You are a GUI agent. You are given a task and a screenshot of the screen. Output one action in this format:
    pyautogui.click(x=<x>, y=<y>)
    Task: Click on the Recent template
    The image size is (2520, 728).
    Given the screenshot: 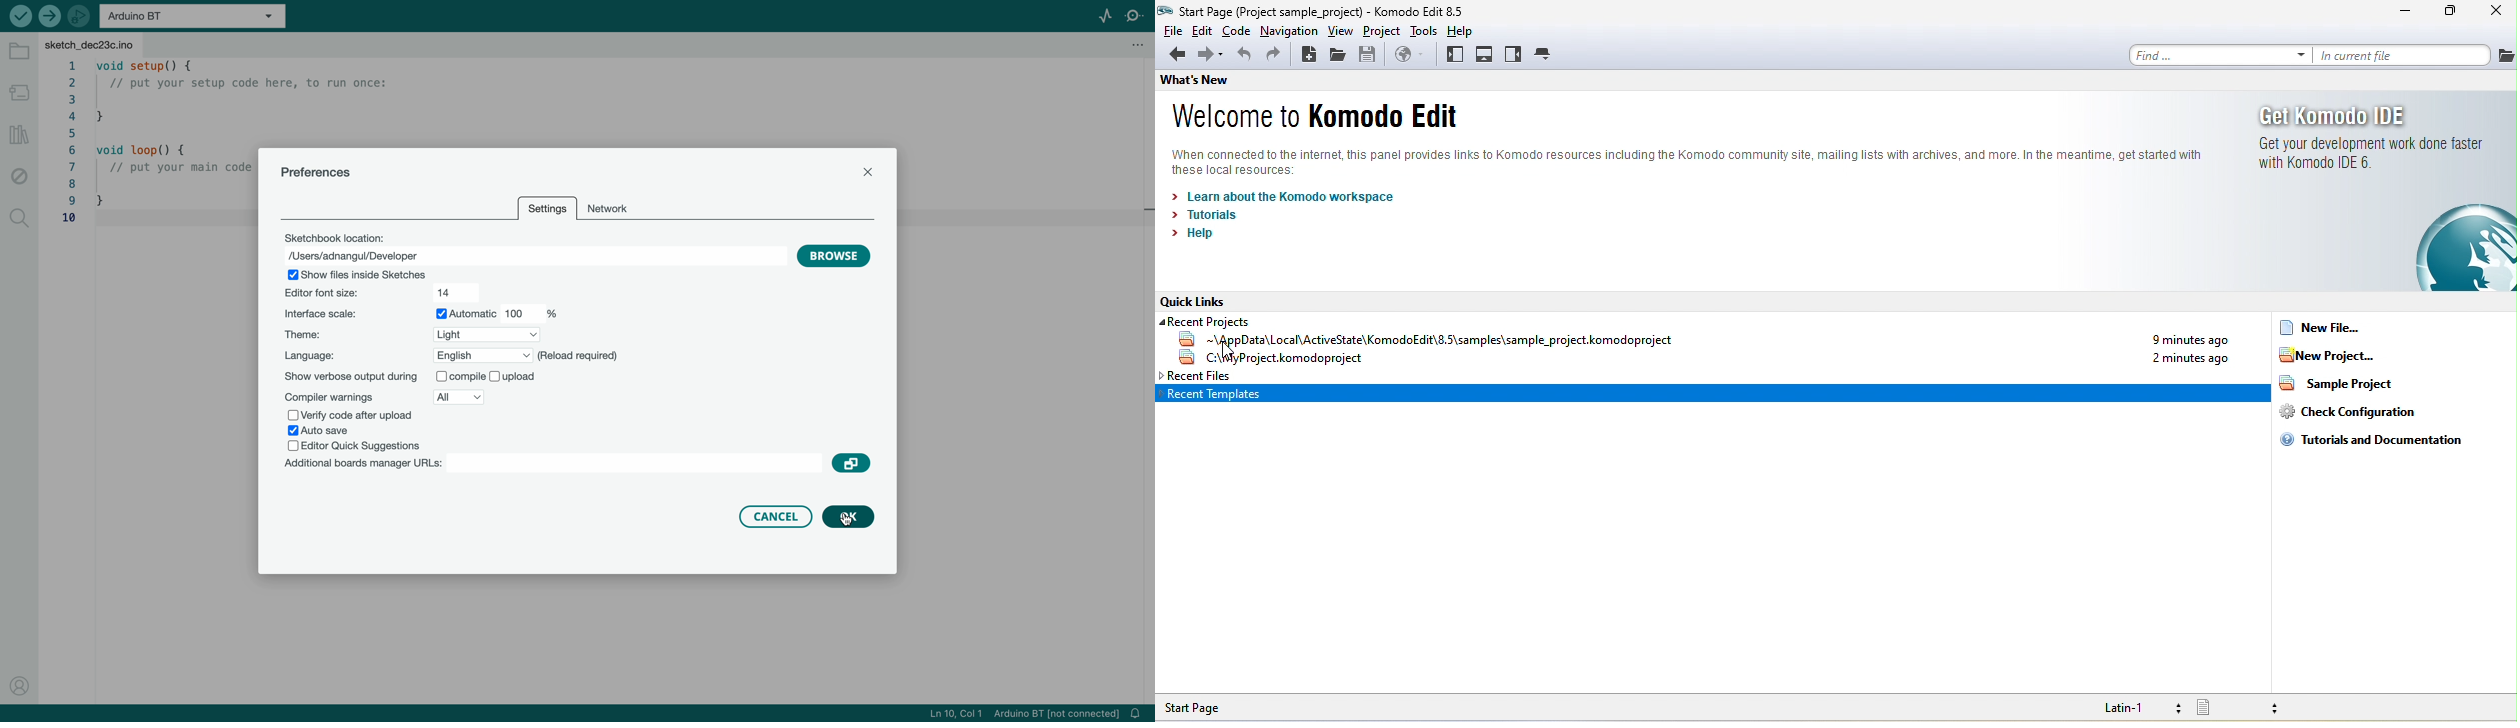 What is the action you would take?
    pyautogui.click(x=1234, y=394)
    